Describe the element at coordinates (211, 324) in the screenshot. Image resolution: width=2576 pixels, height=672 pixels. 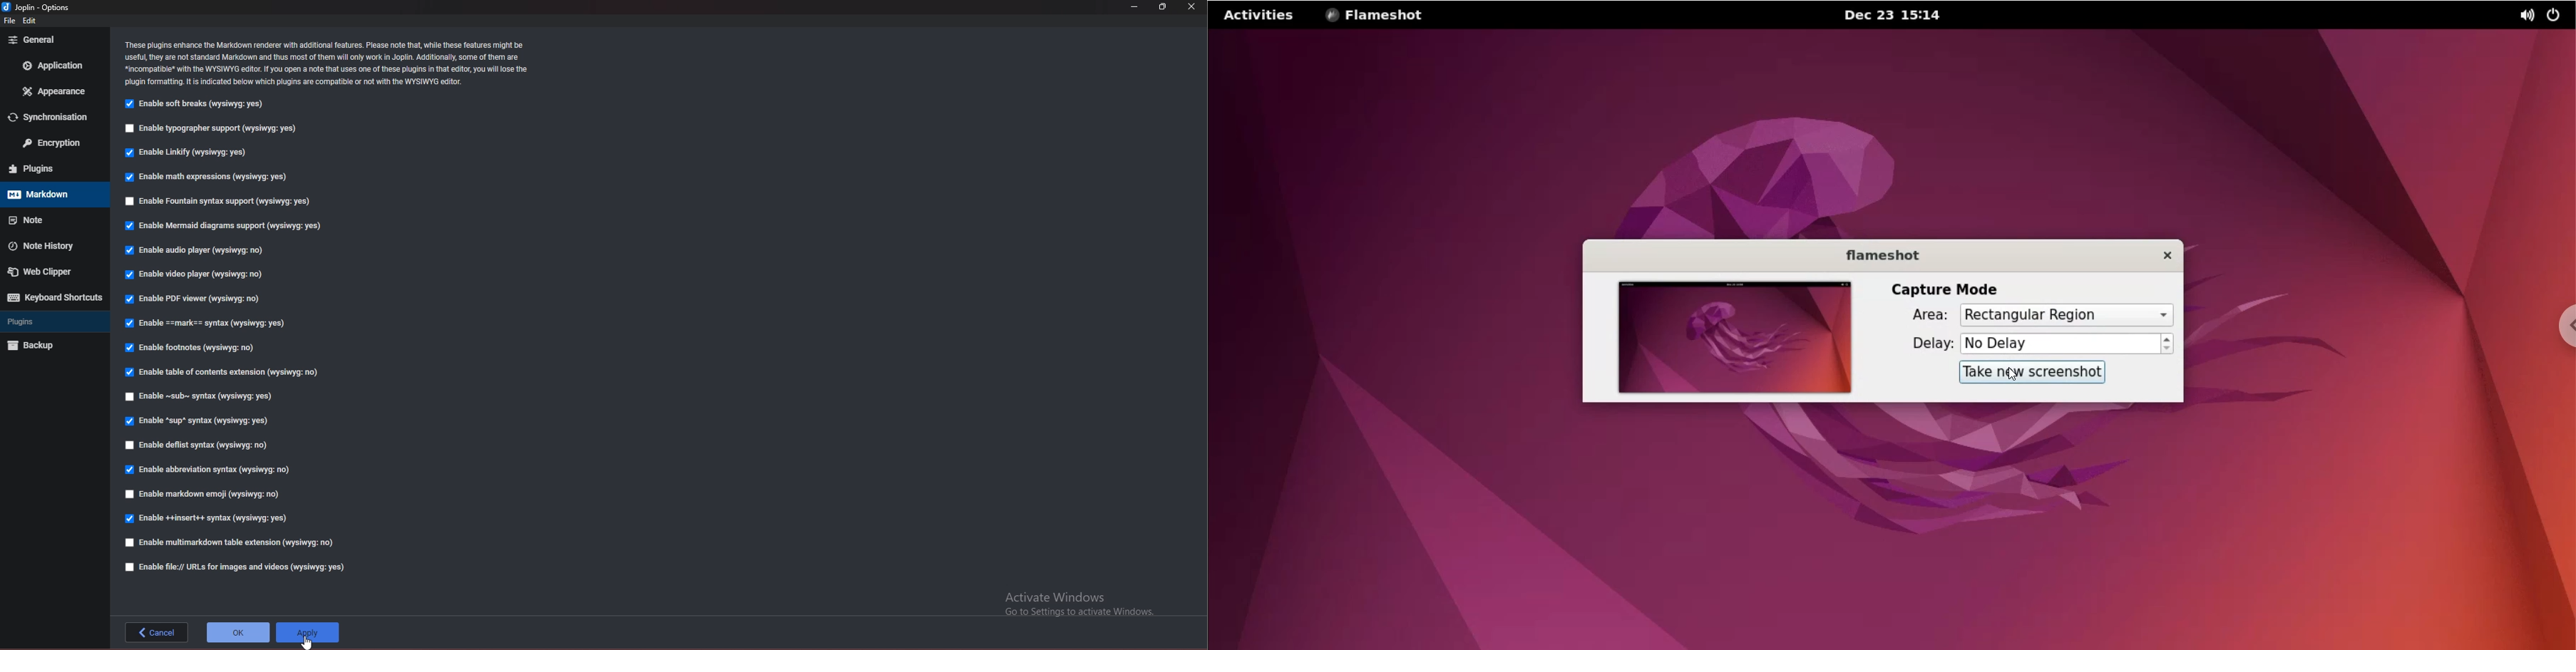
I see `enable mark syntax` at that location.